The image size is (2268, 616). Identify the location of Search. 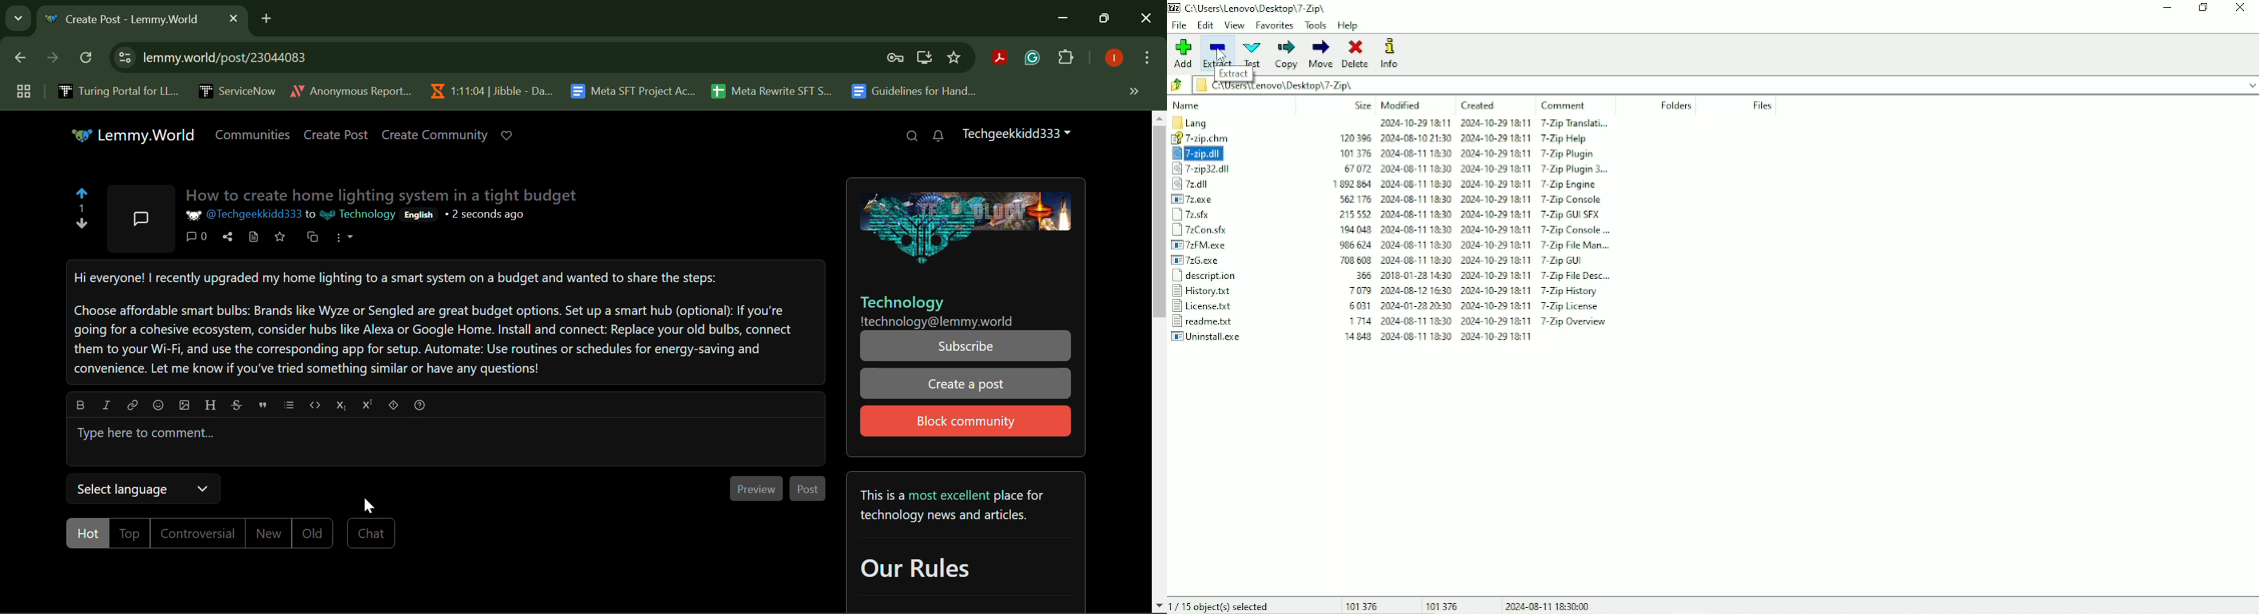
(911, 137).